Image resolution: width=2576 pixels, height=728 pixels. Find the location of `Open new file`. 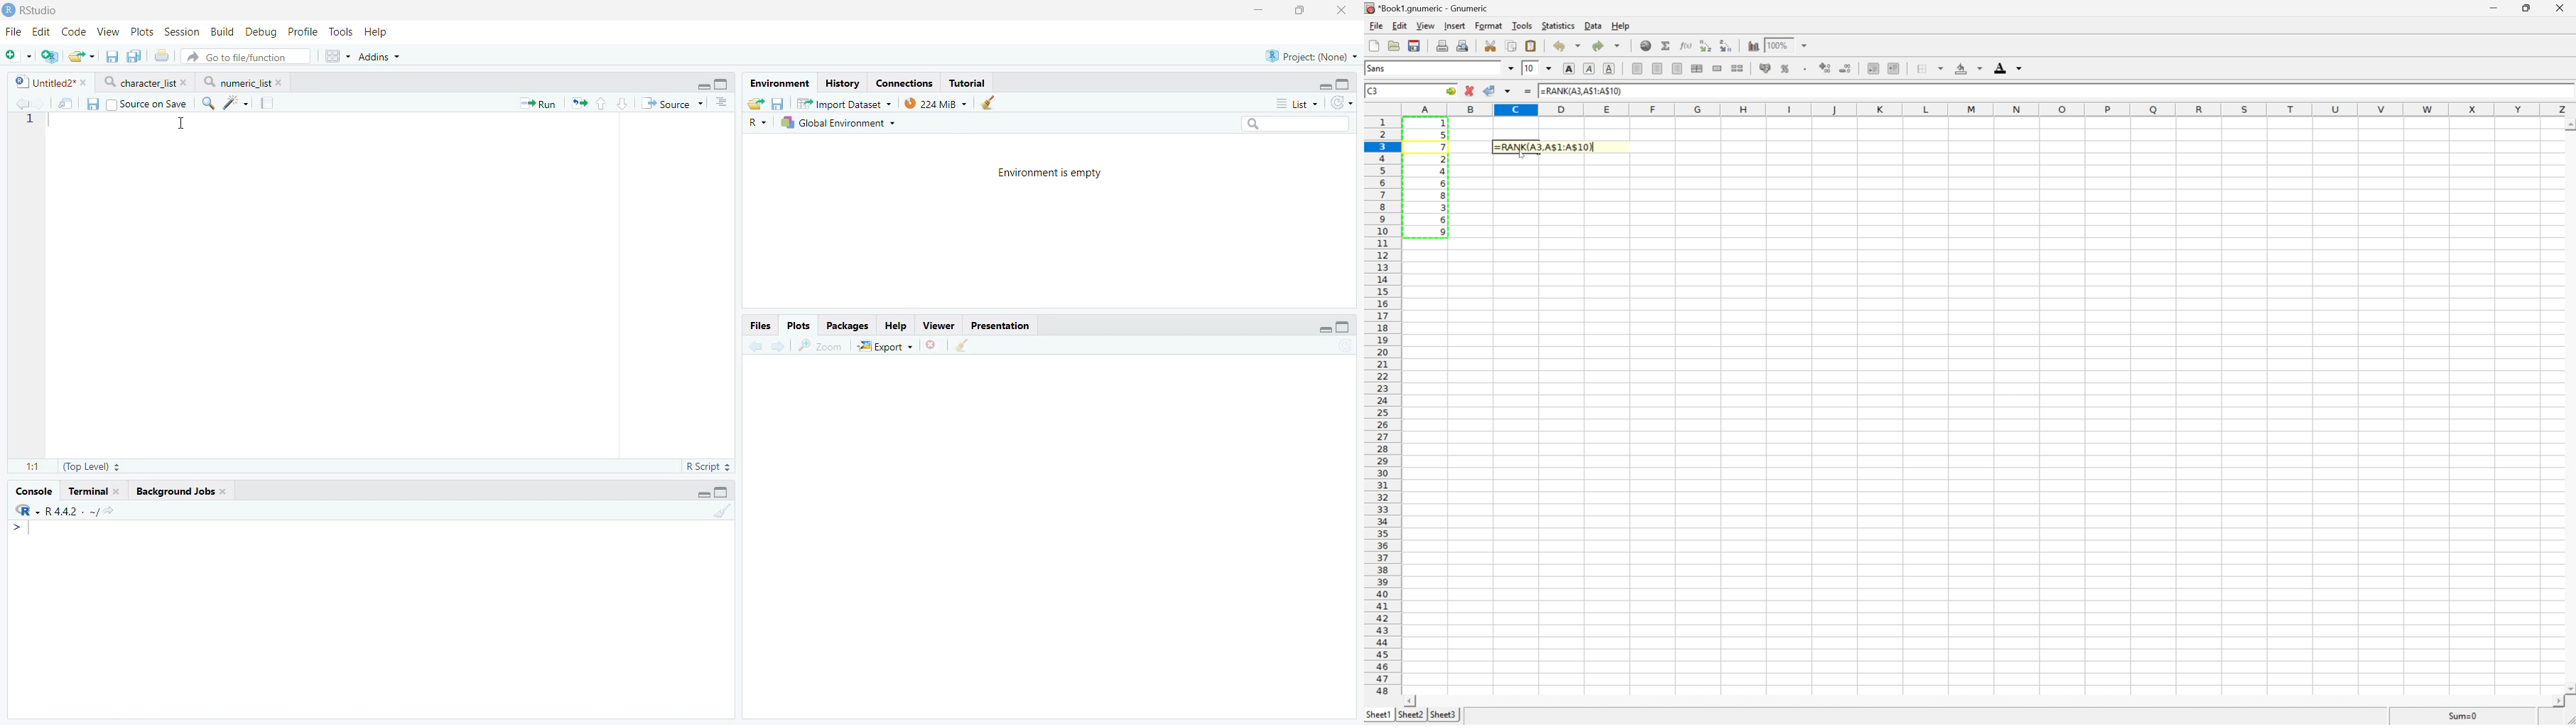

Open new file is located at coordinates (18, 56).